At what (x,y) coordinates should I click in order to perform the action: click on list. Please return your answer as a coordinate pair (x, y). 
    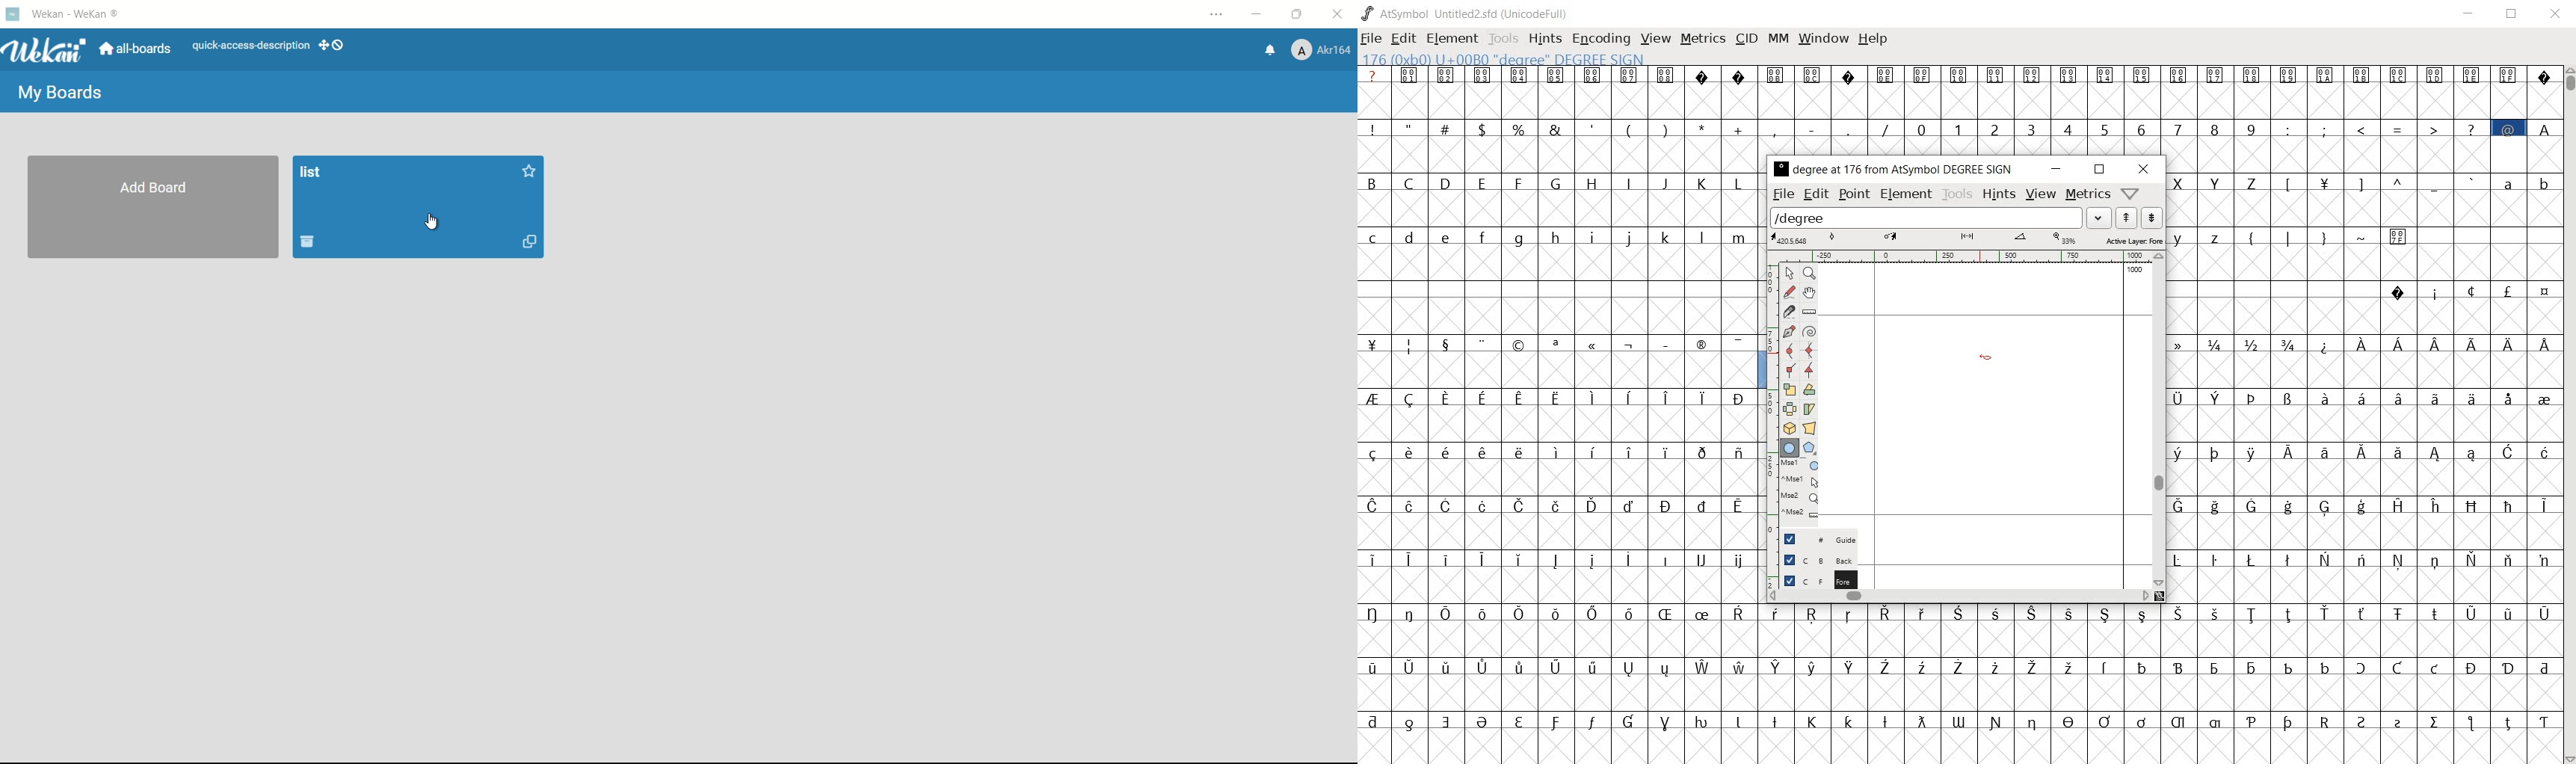
    Looking at the image, I should click on (311, 173).